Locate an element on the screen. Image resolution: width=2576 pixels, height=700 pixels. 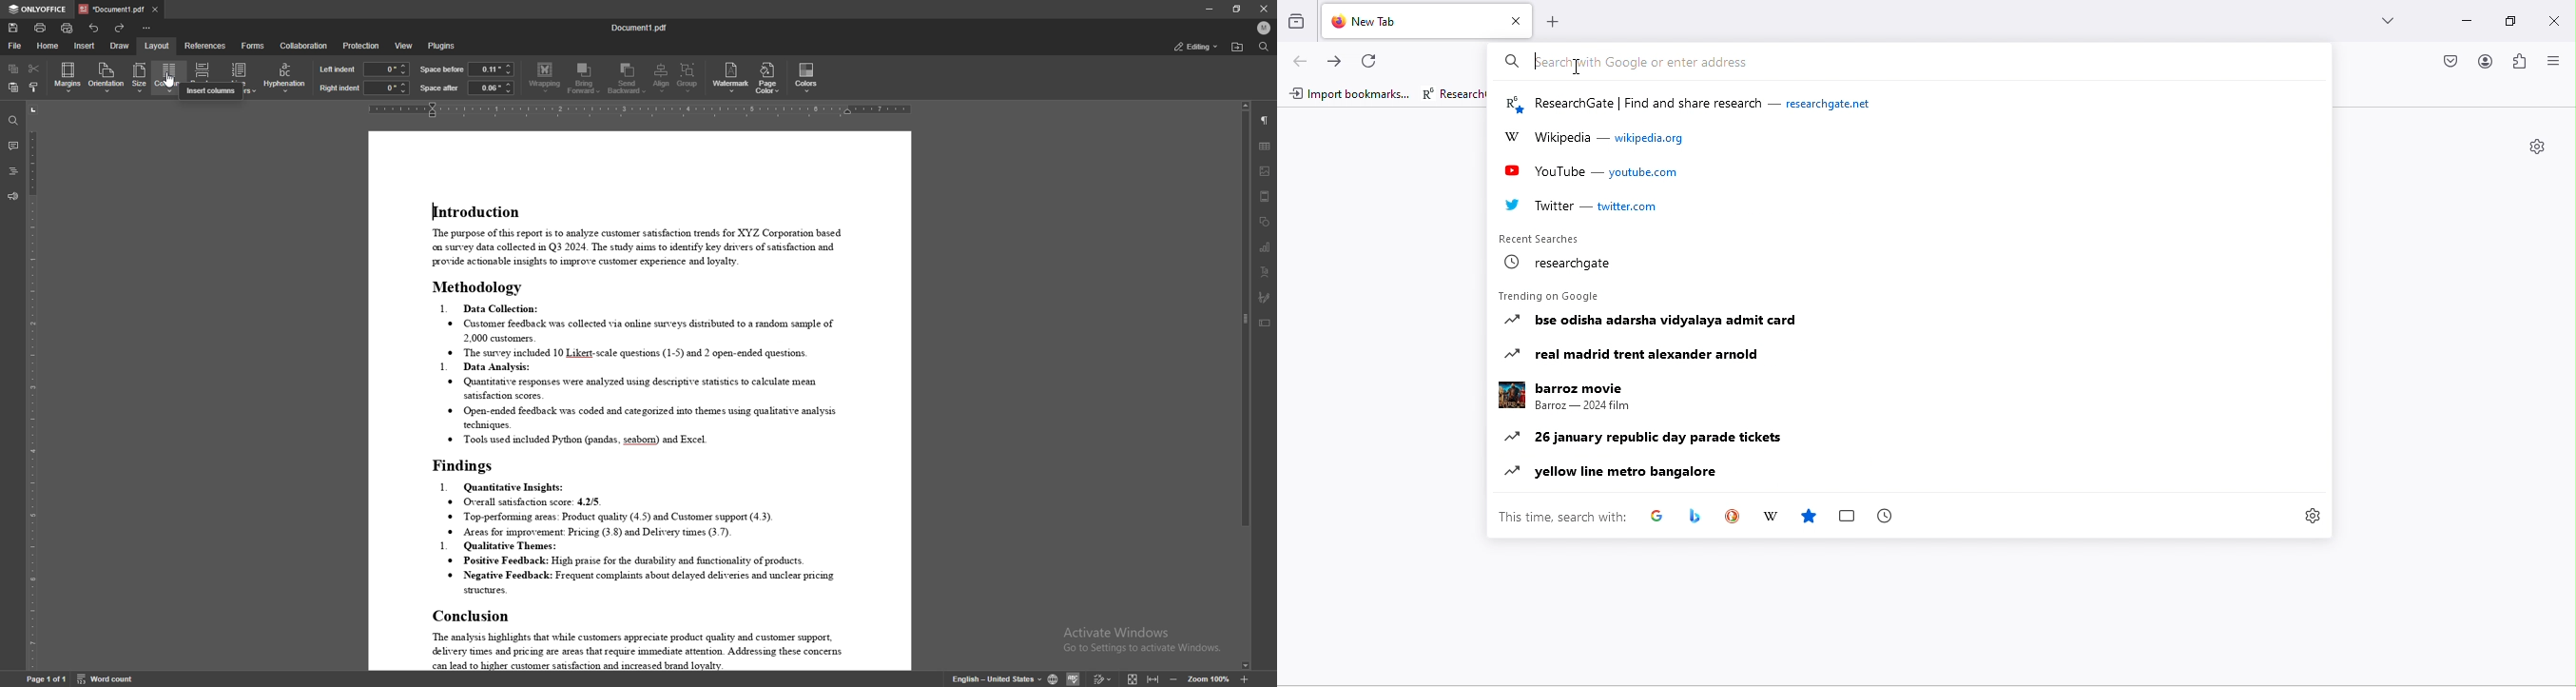
google is located at coordinates (1658, 518).